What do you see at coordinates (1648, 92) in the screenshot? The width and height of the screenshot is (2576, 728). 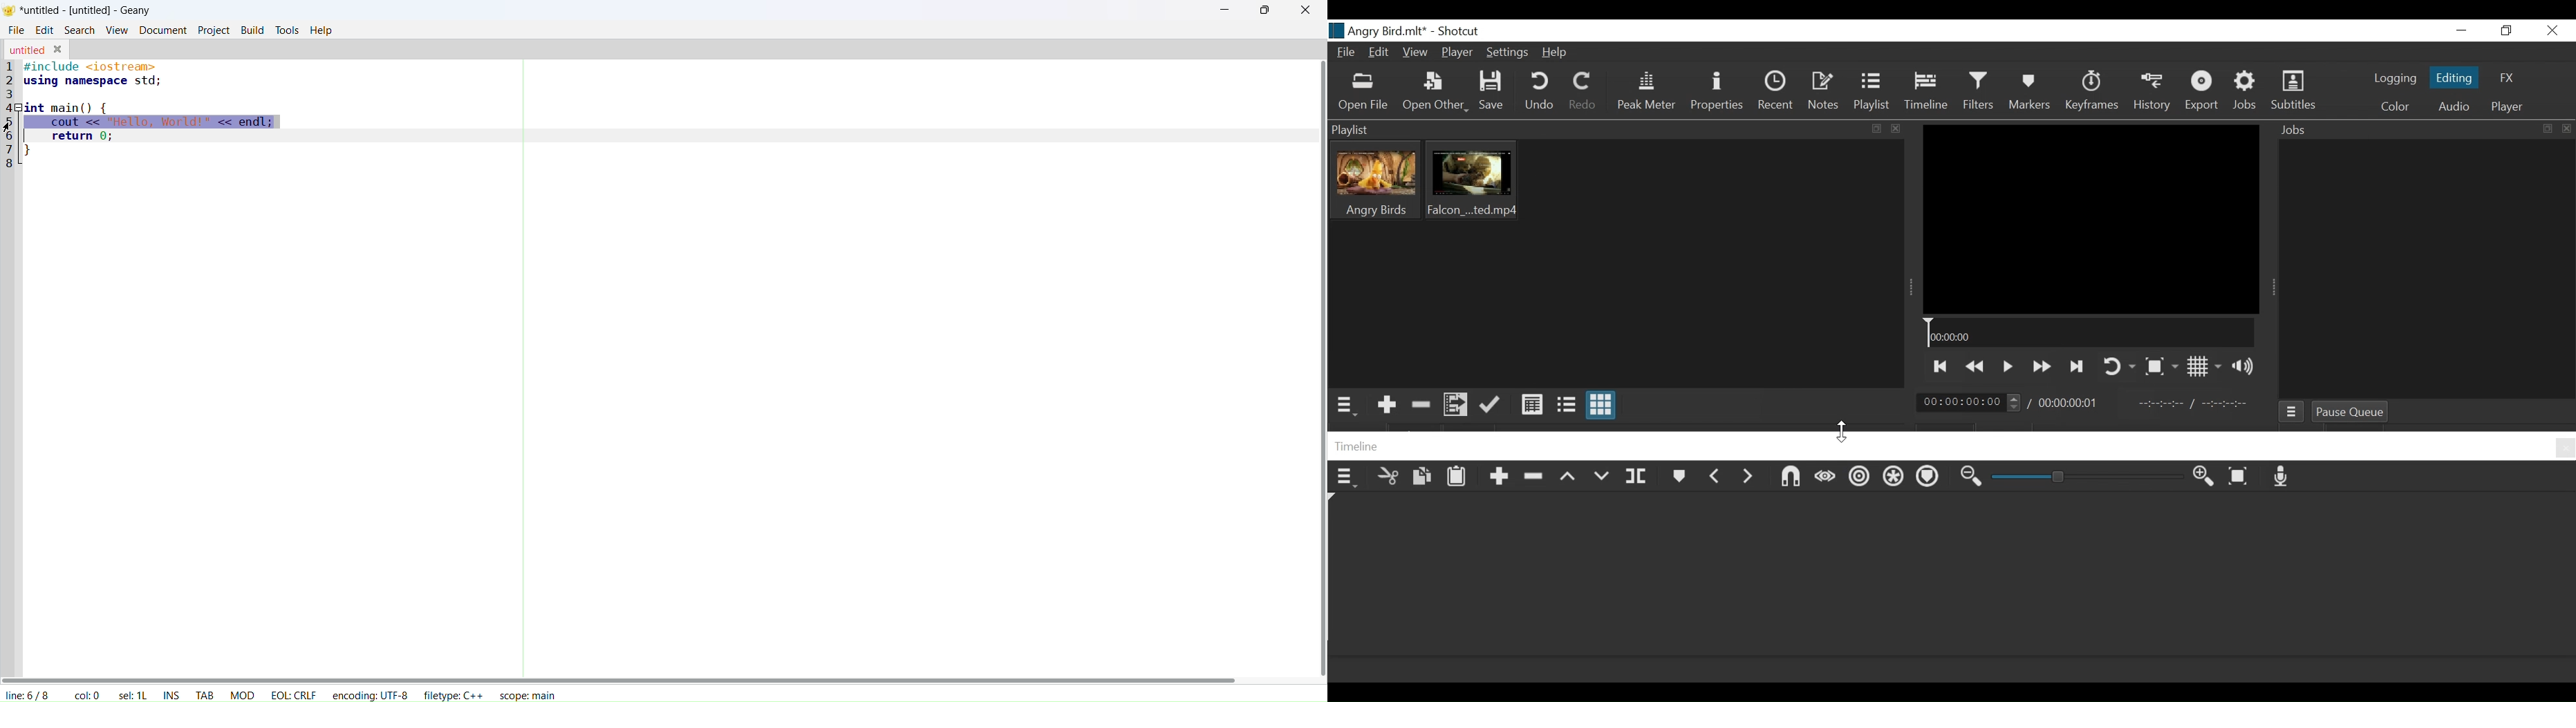 I see `Peak Meter` at bounding box center [1648, 92].